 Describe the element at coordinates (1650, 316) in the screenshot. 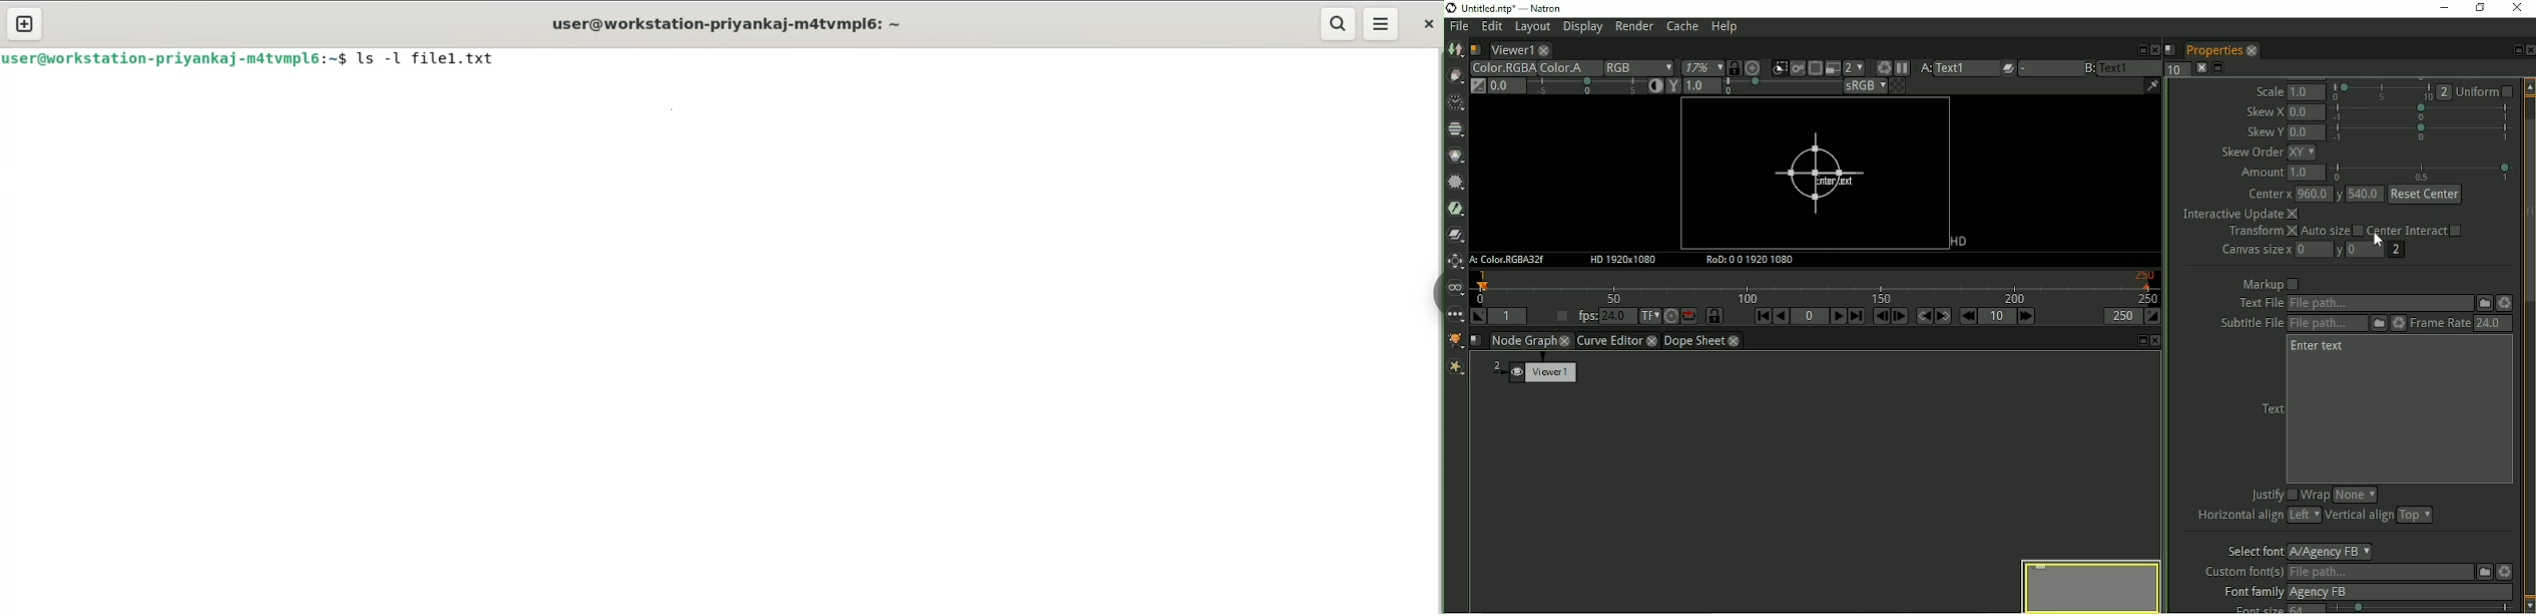

I see `Set the time display format` at that location.